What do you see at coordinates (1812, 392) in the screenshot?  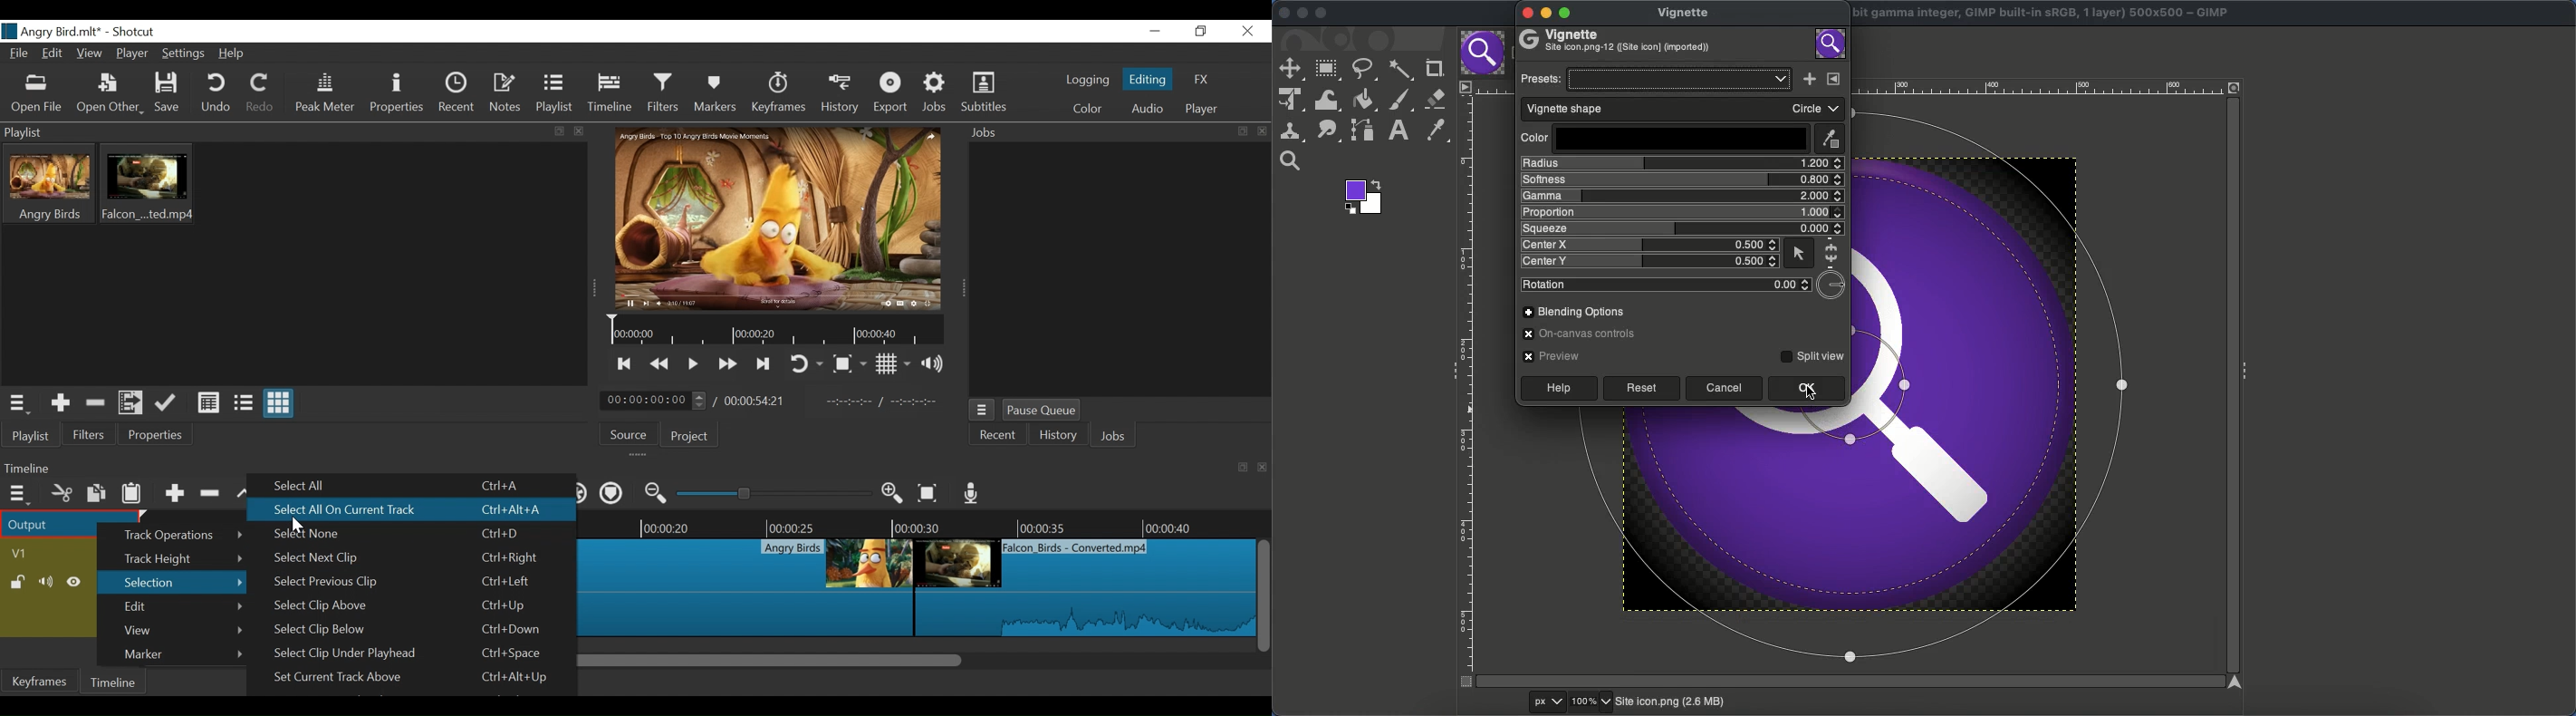 I see `cursor` at bounding box center [1812, 392].